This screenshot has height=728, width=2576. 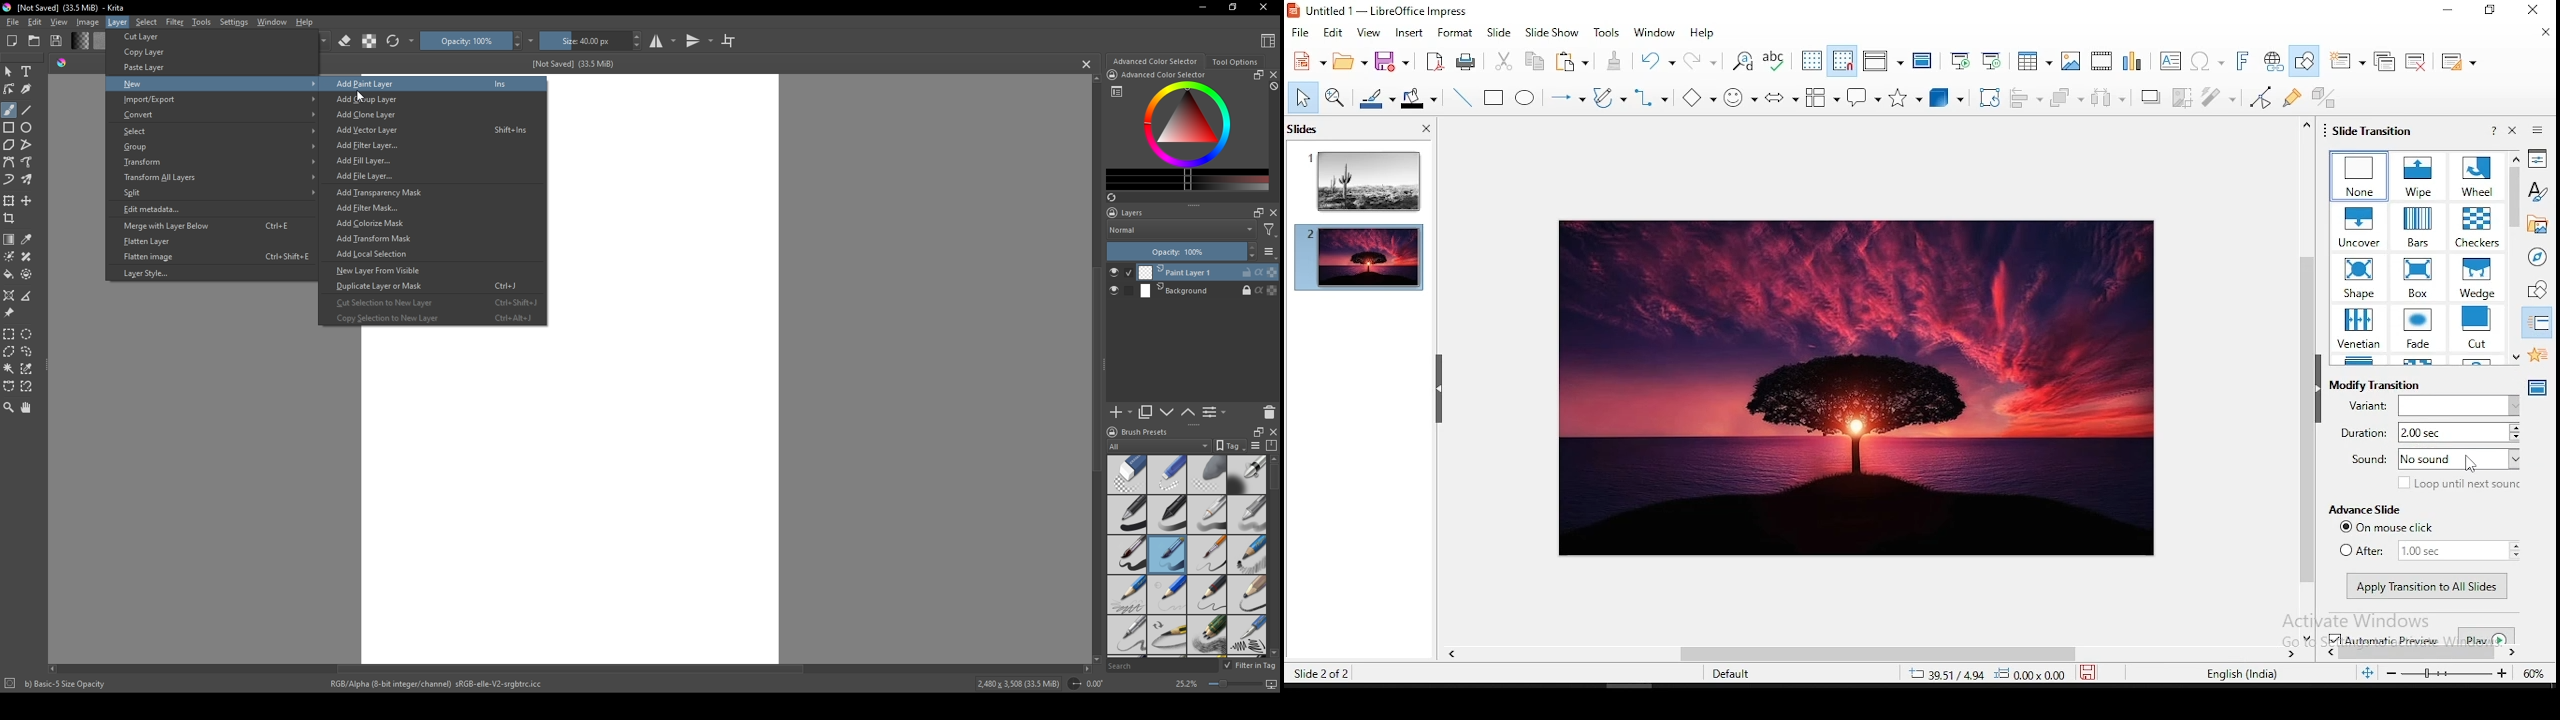 What do you see at coordinates (2345, 61) in the screenshot?
I see `new slide` at bounding box center [2345, 61].